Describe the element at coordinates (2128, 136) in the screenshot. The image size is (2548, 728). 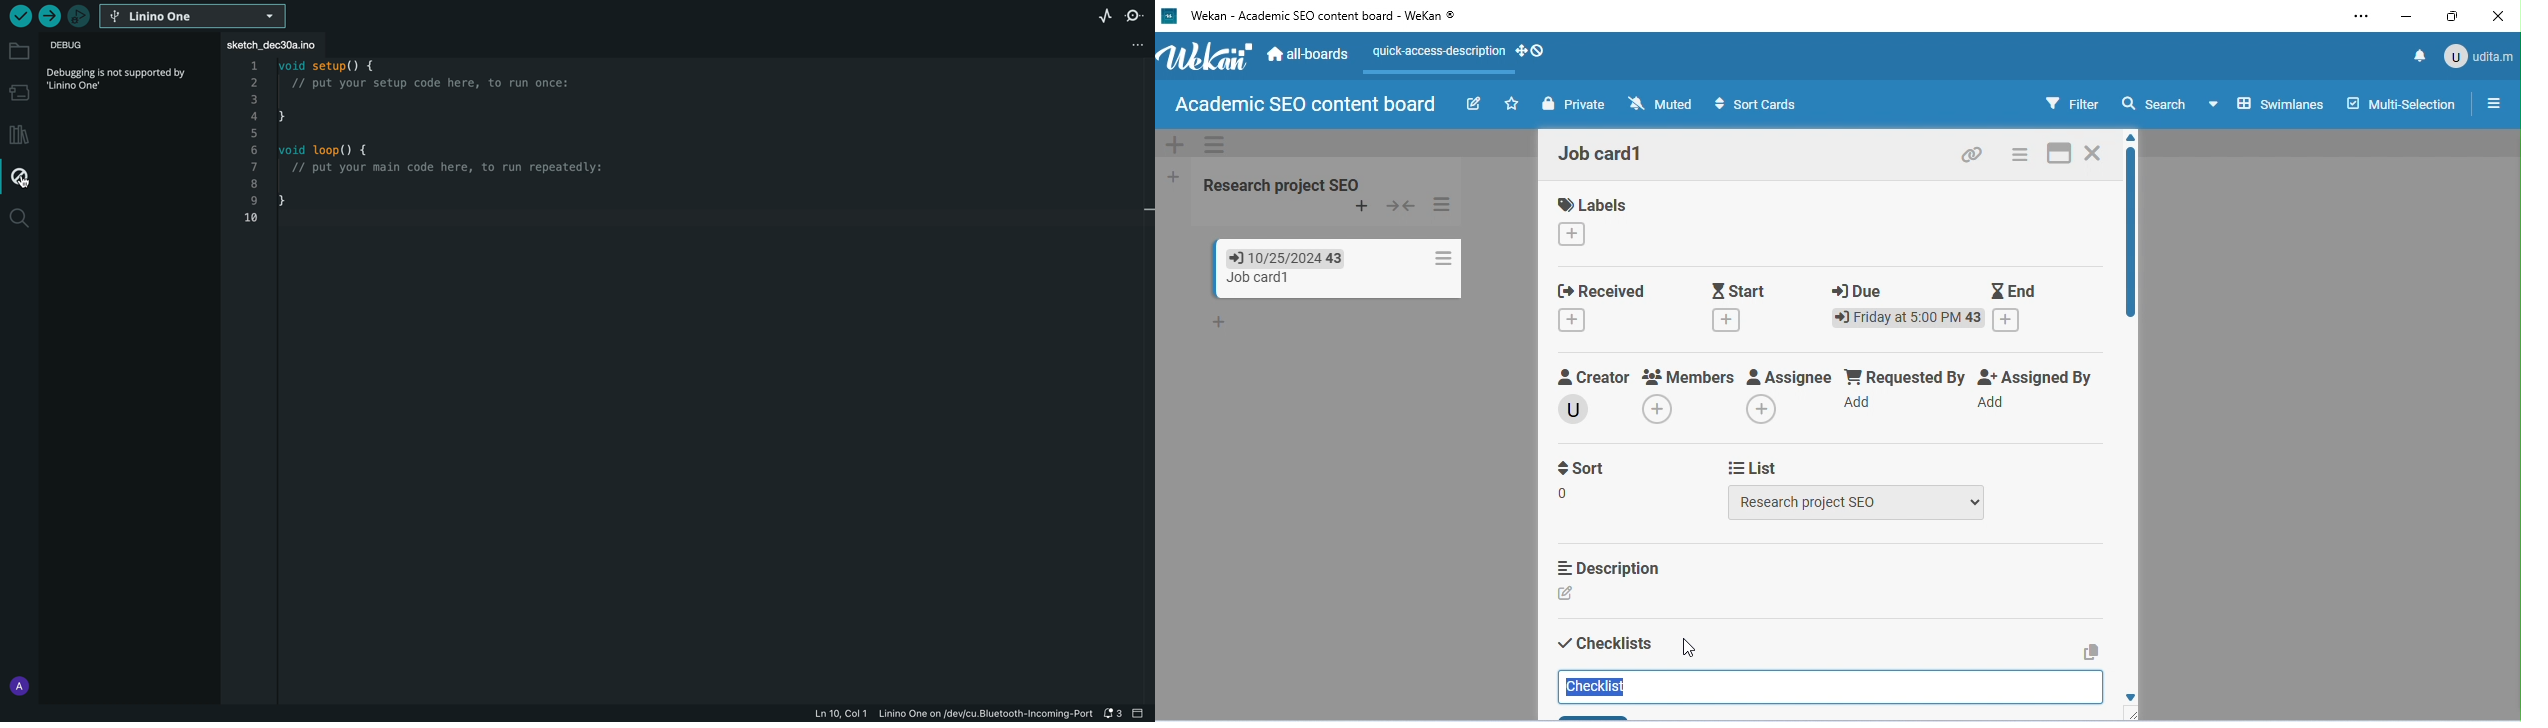
I see `scroll up` at that location.